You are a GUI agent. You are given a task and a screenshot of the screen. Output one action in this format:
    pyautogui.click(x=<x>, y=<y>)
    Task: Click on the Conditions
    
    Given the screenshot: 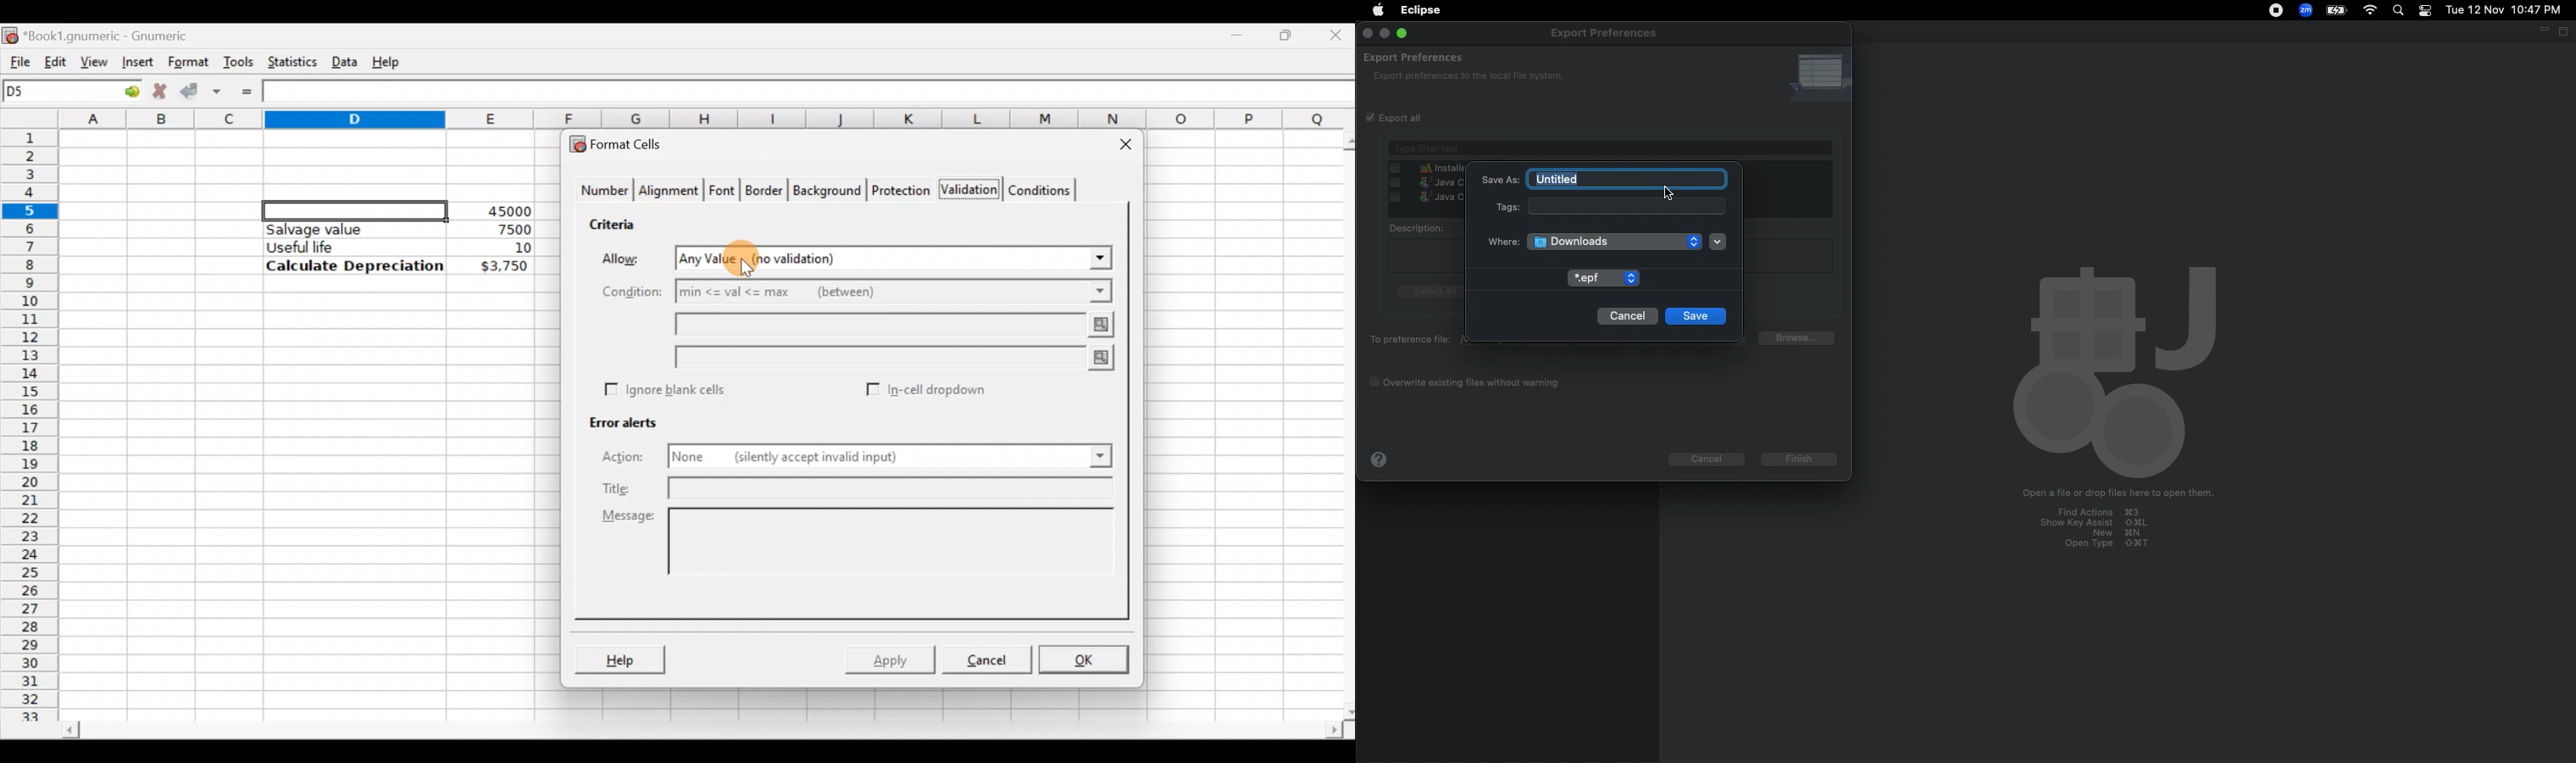 What is the action you would take?
    pyautogui.click(x=1039, y=189)
    